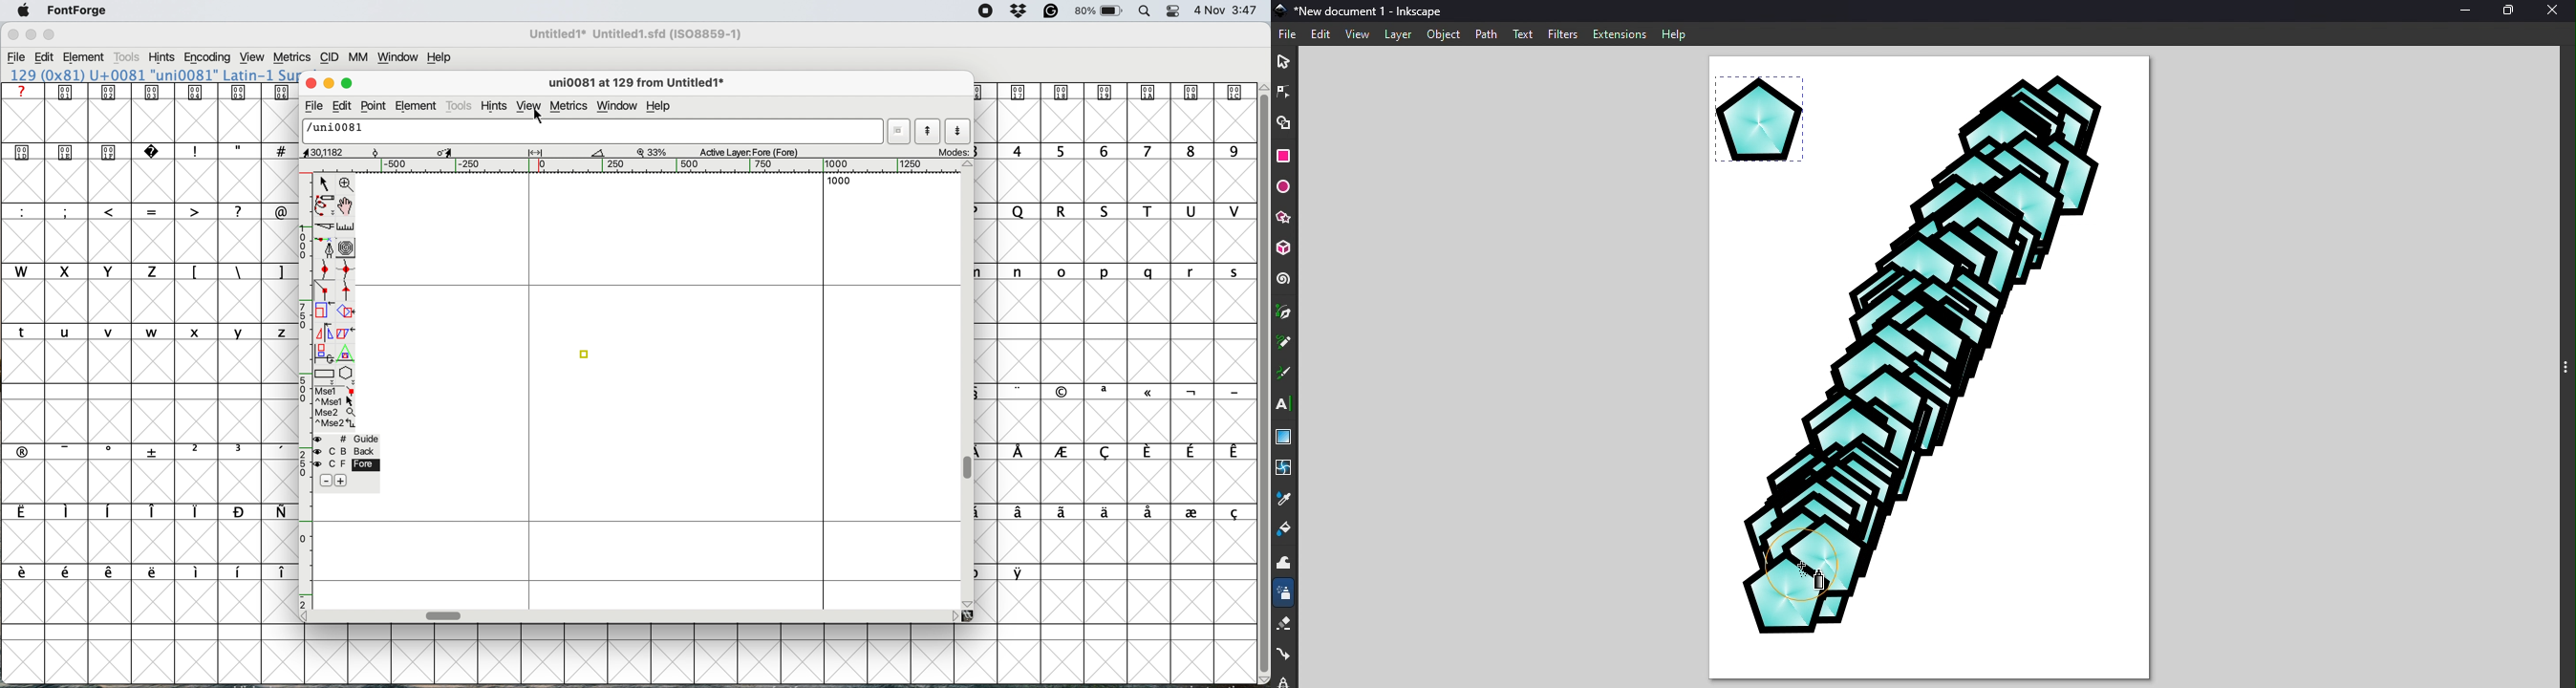 This screenshot has height=700, width=2576. I want to click on cursor, so click(538, 116).